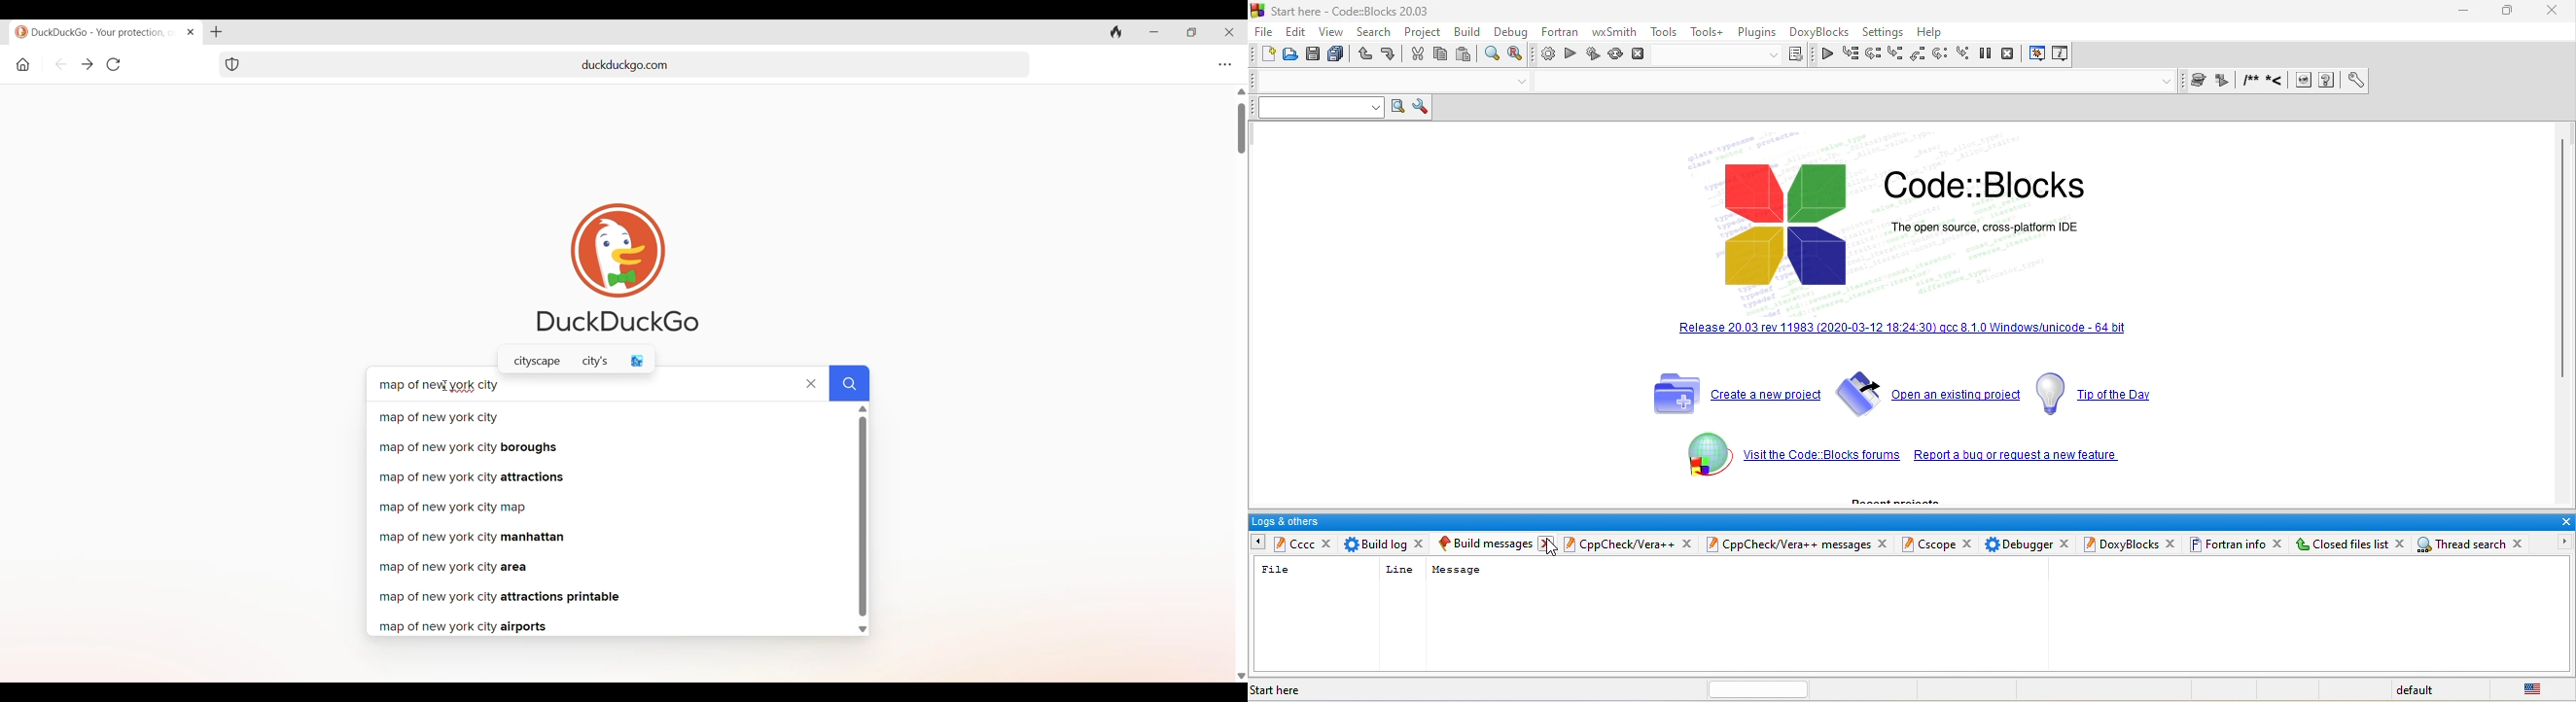 The width and height of the screenshot is (2576, 728). Describe the element at coordinates (1919, 54) in the screenshot. I see `step out` at that location.